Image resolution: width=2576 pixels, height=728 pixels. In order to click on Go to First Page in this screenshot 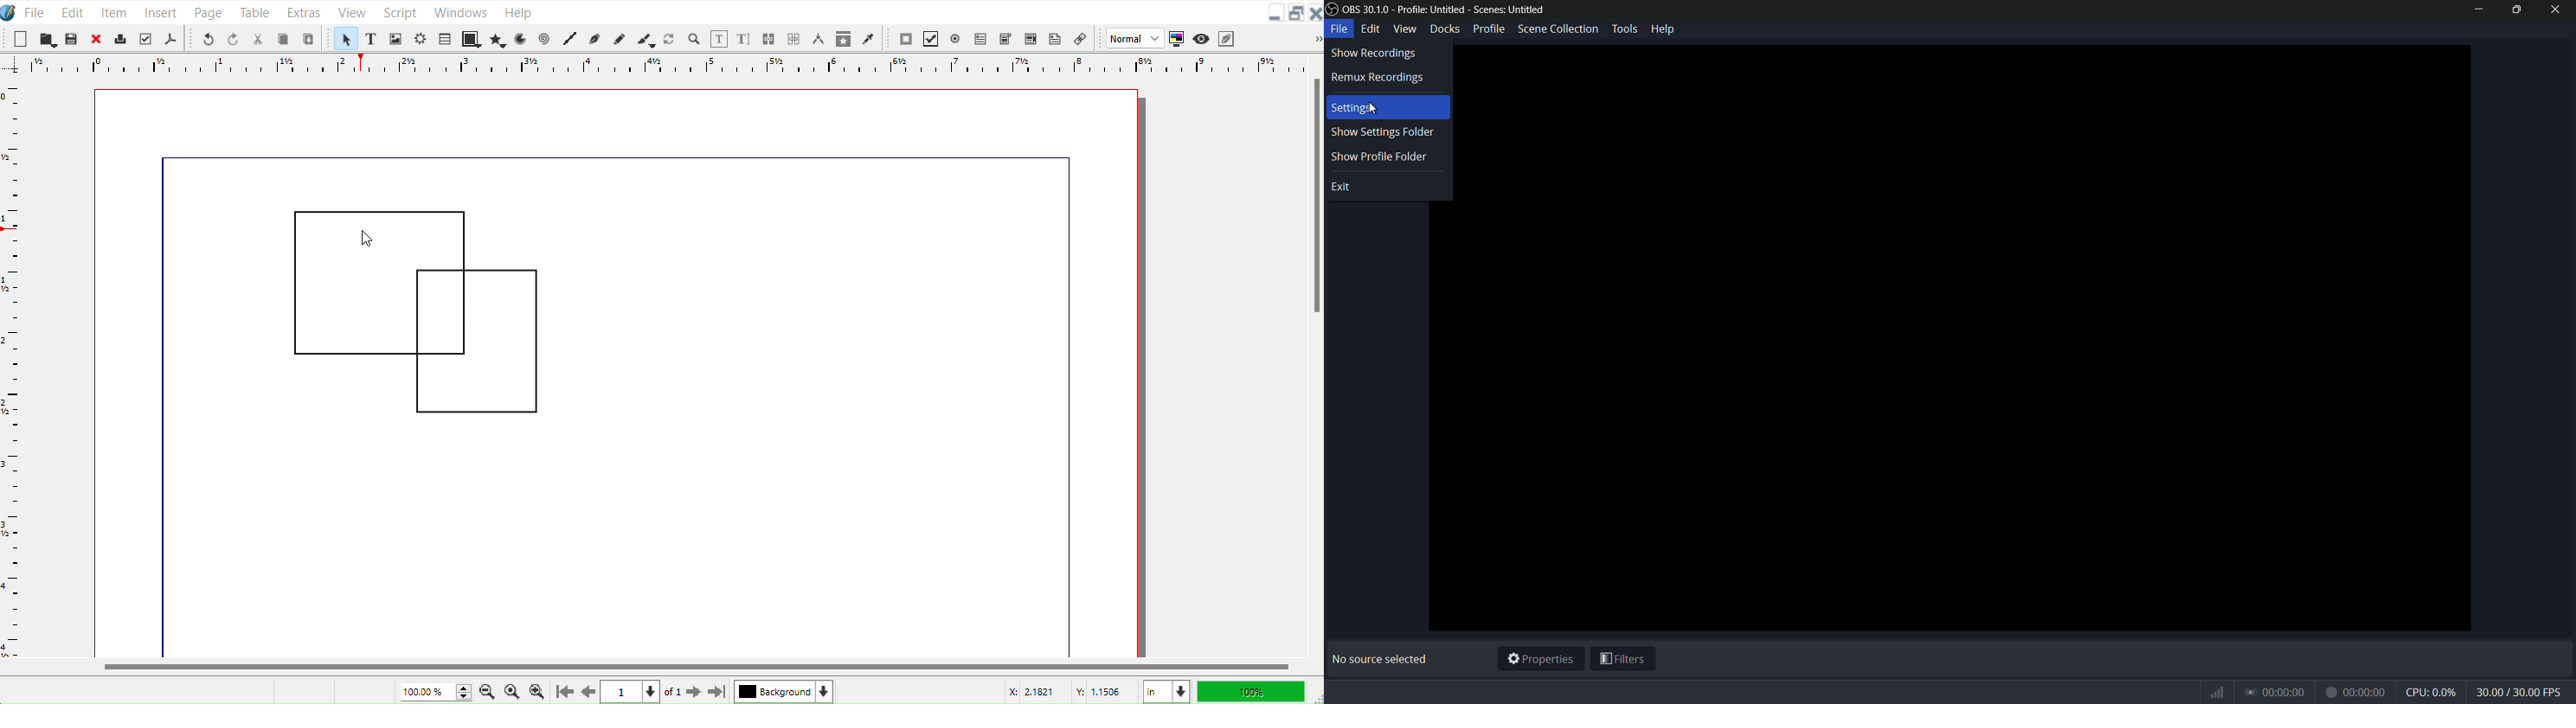, I will do `click(563, 692)`.